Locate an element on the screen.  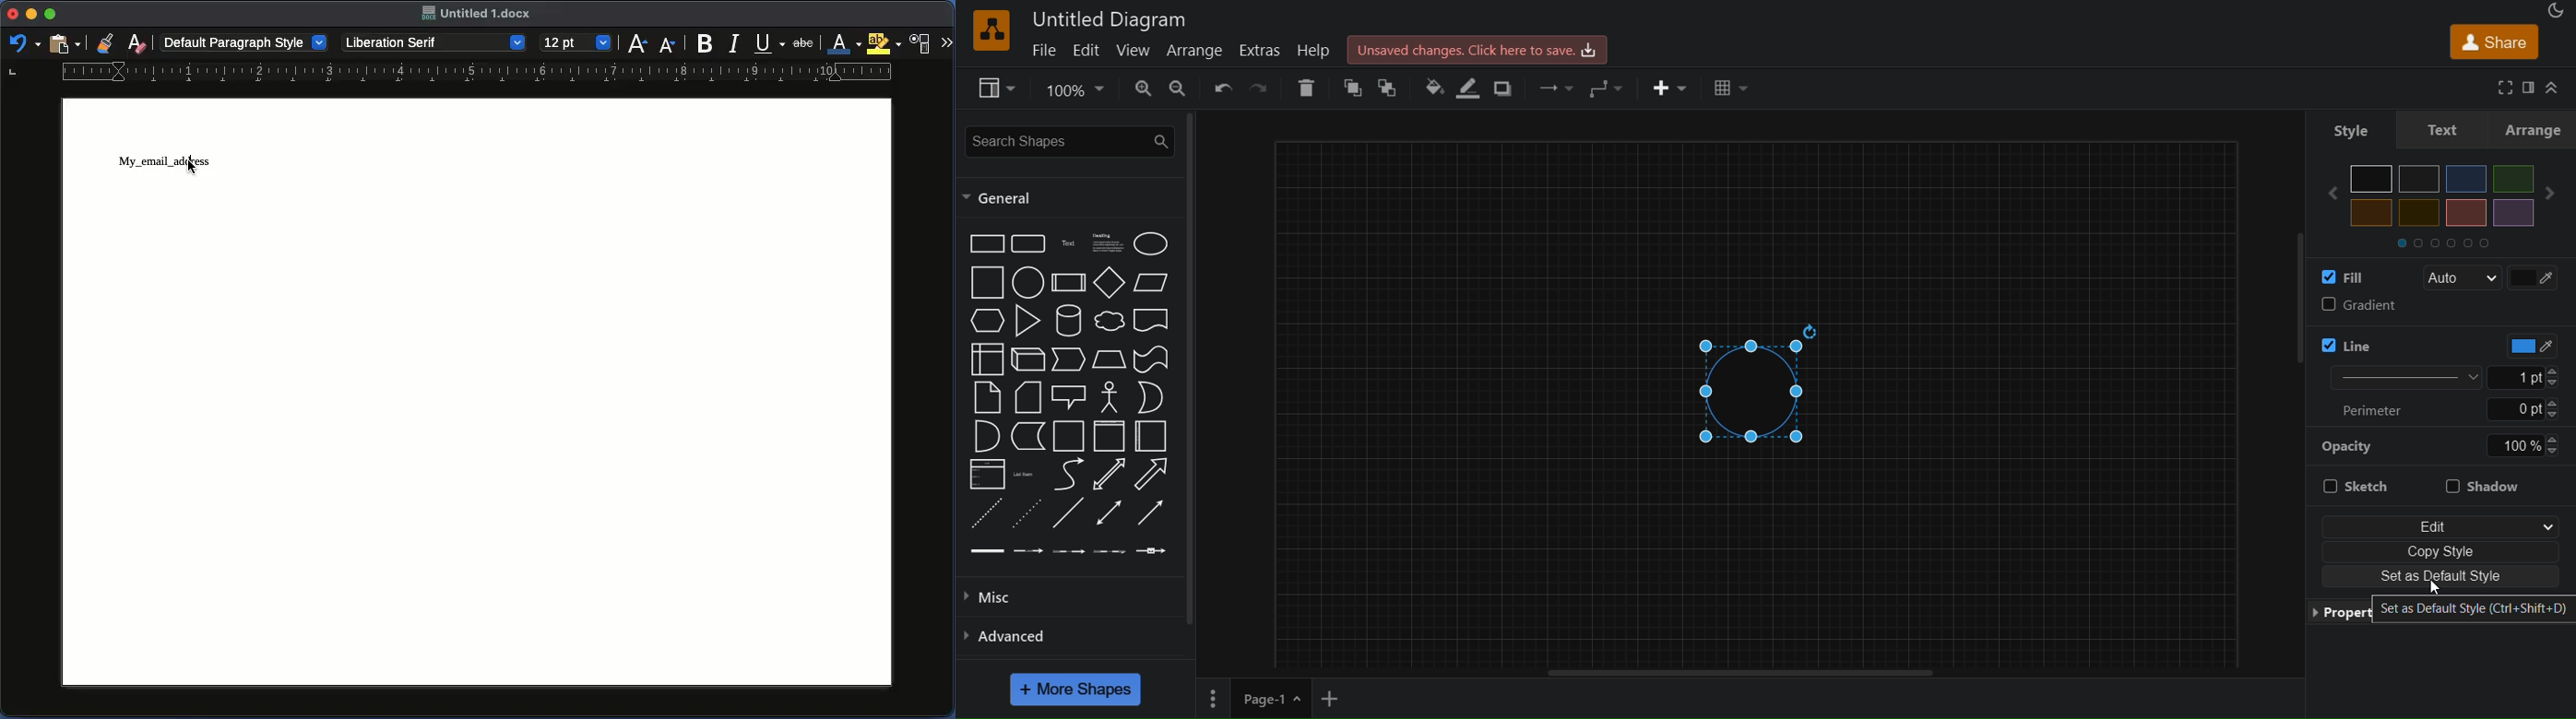
black color is located at coordinates (2372, 179).